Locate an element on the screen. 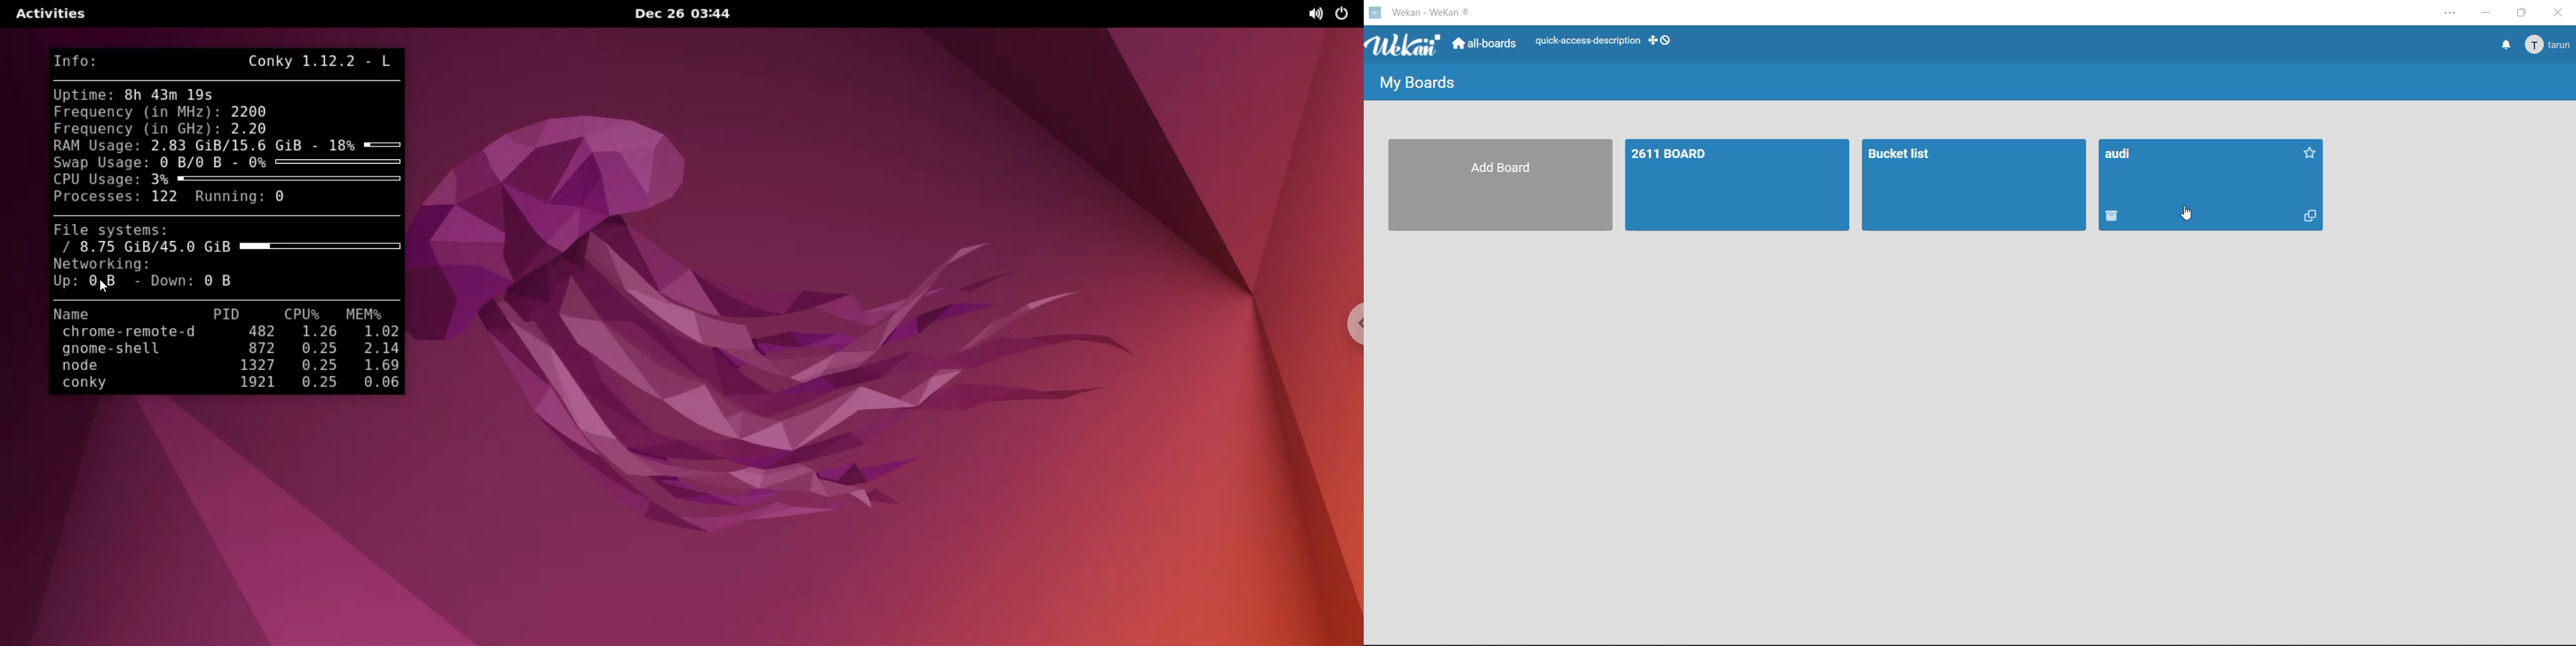  show desktop drag handles is located at coordinates (1663, 43).